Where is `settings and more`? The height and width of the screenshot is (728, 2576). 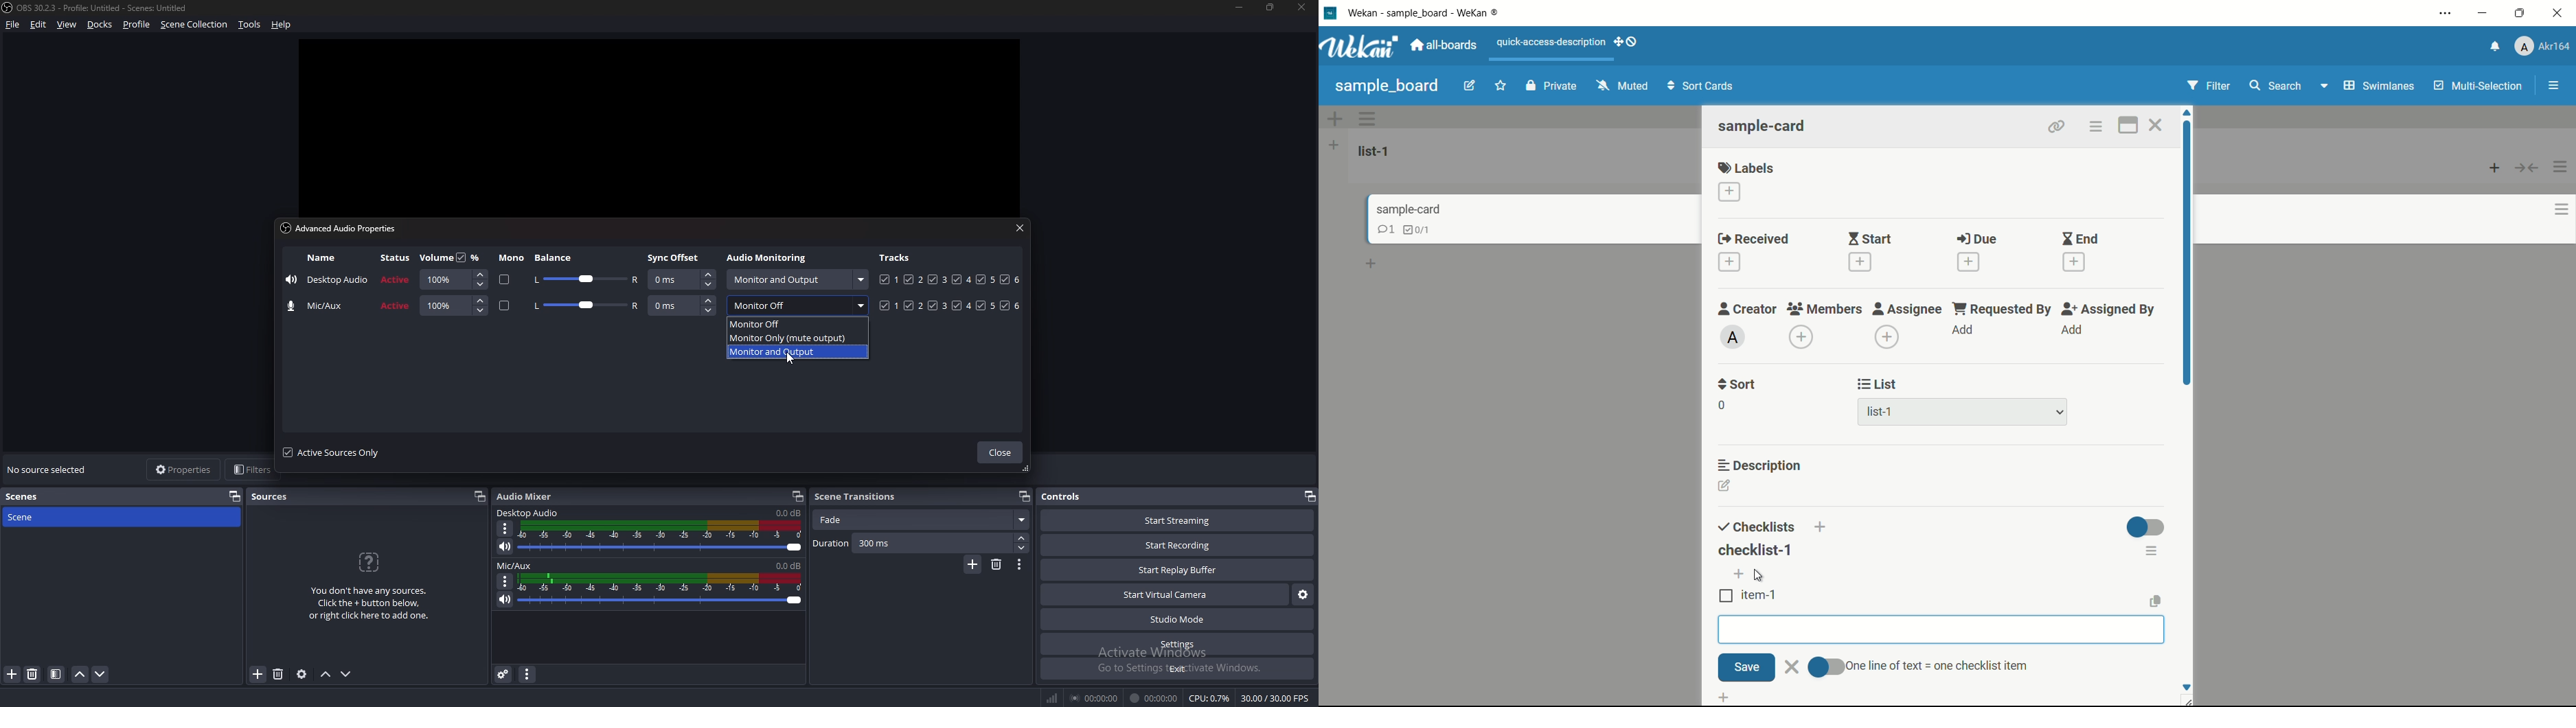
settings and more is located at coordinates (2446, 14).